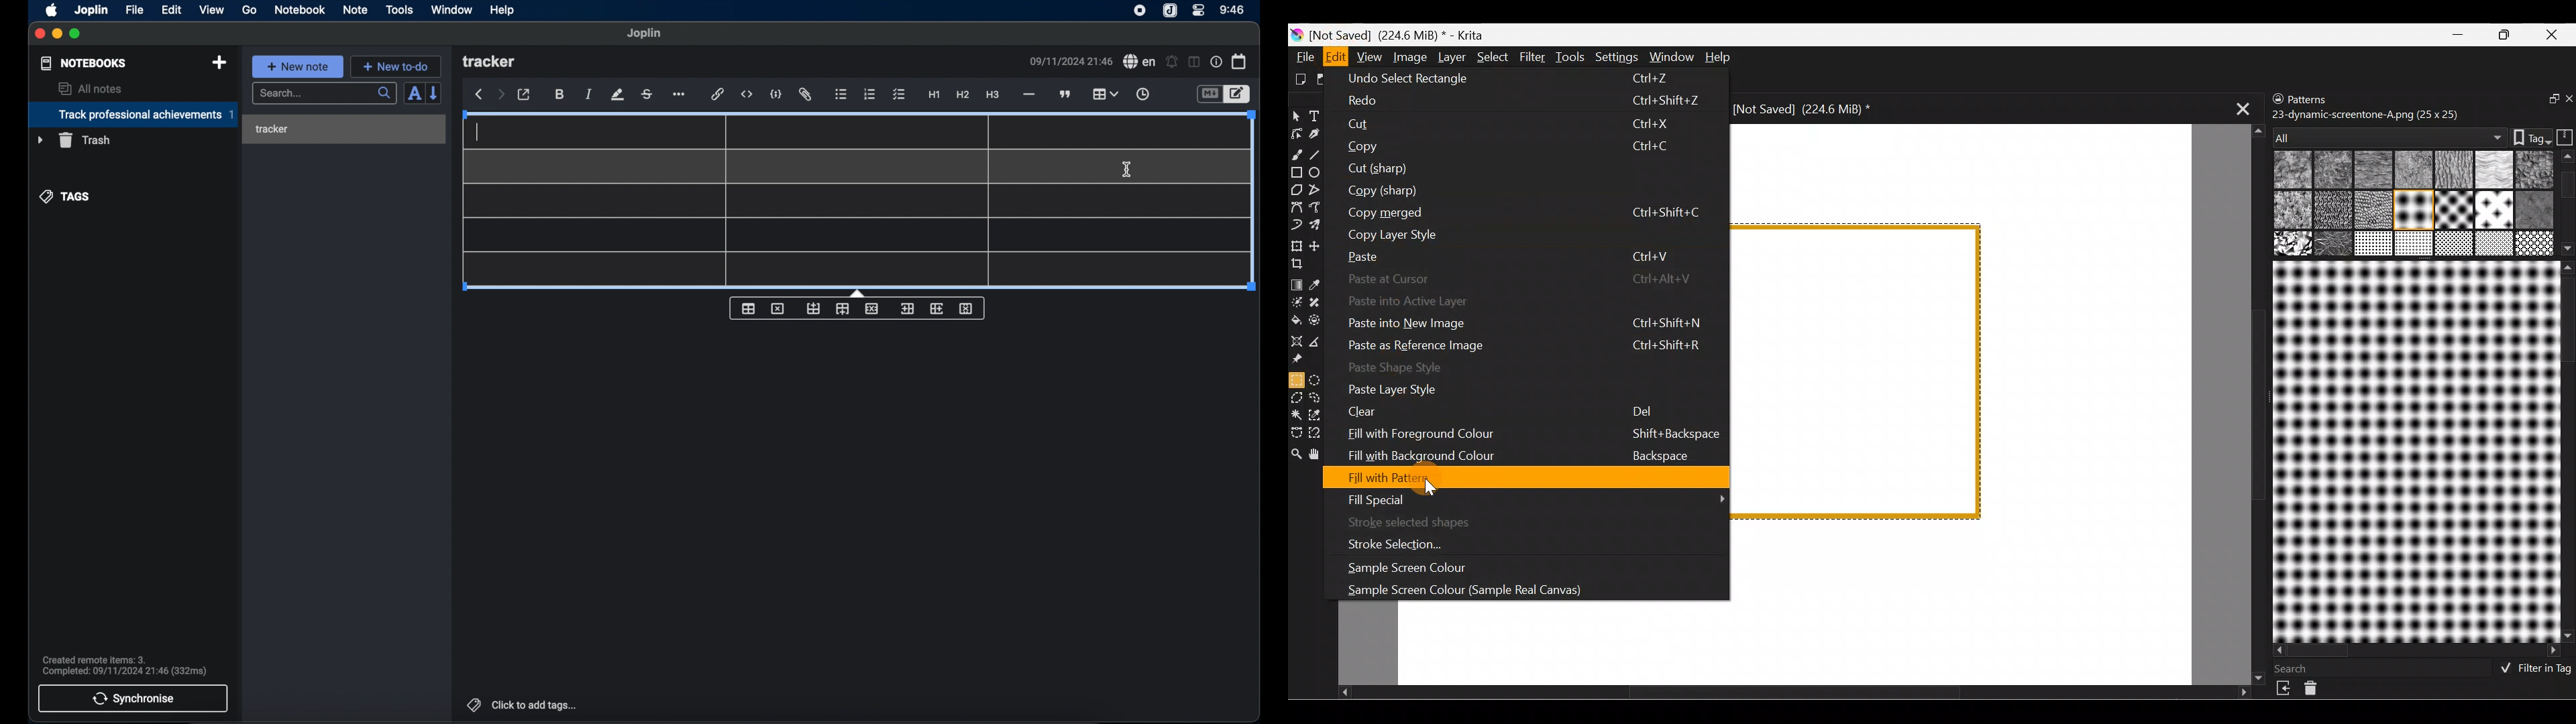 Image resolution: width=2576 pixels, height=728 pixels. Describe the element at coordinates (718, 95) in the screenshot. I see `hyperlink` at that location.